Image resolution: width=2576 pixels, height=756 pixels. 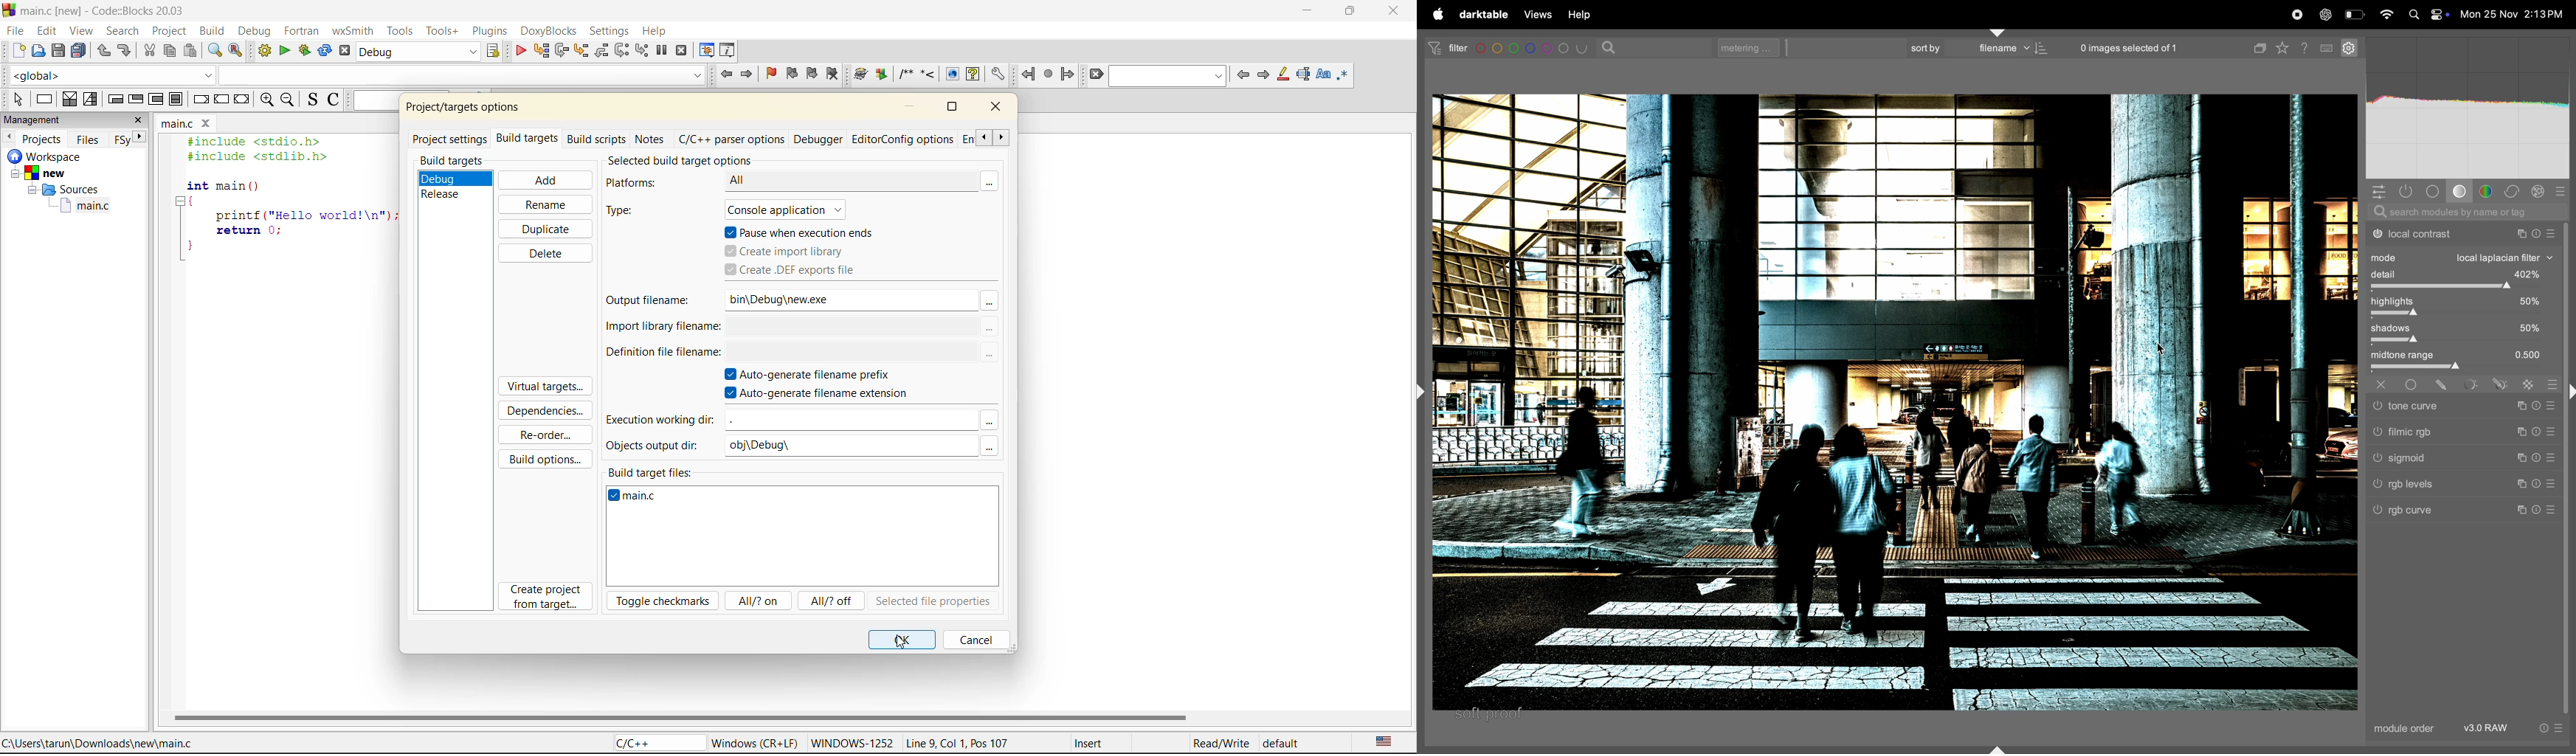 I want to click on histogram, so click(x=2468, y=109).